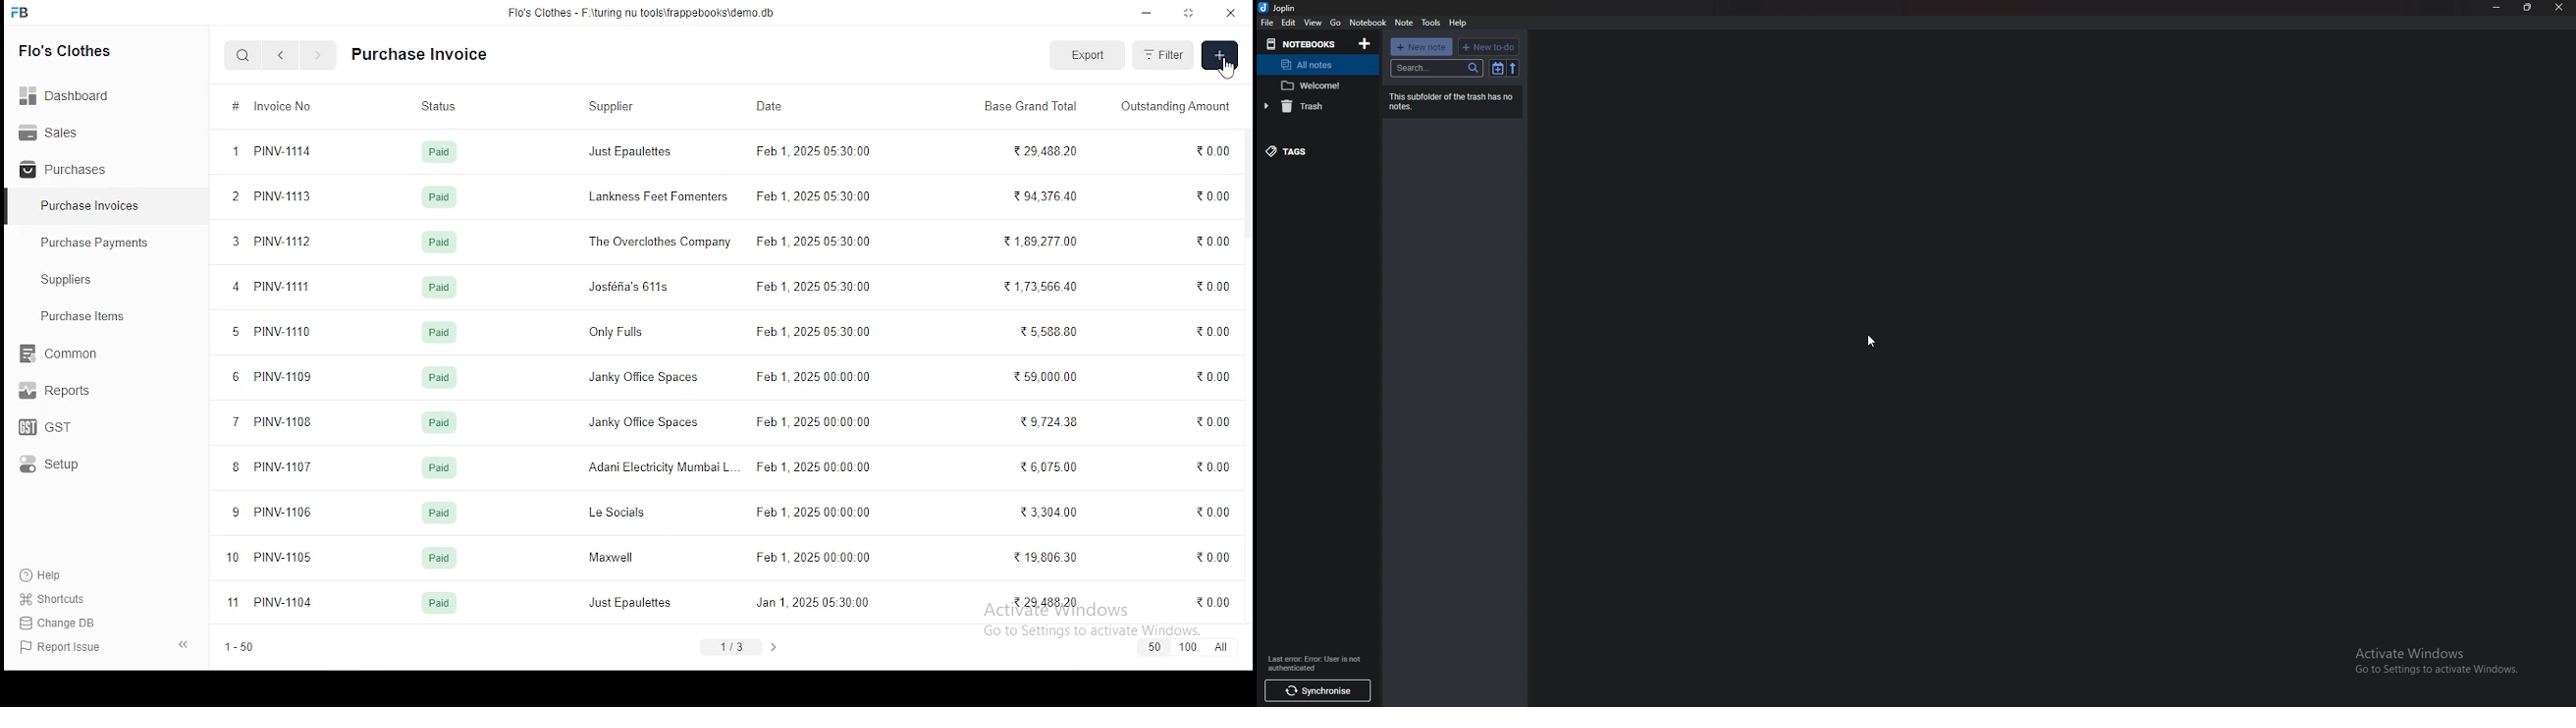 This screenshot has width=2576, height=728. I want to click on Maxwell, so click(614, 559).